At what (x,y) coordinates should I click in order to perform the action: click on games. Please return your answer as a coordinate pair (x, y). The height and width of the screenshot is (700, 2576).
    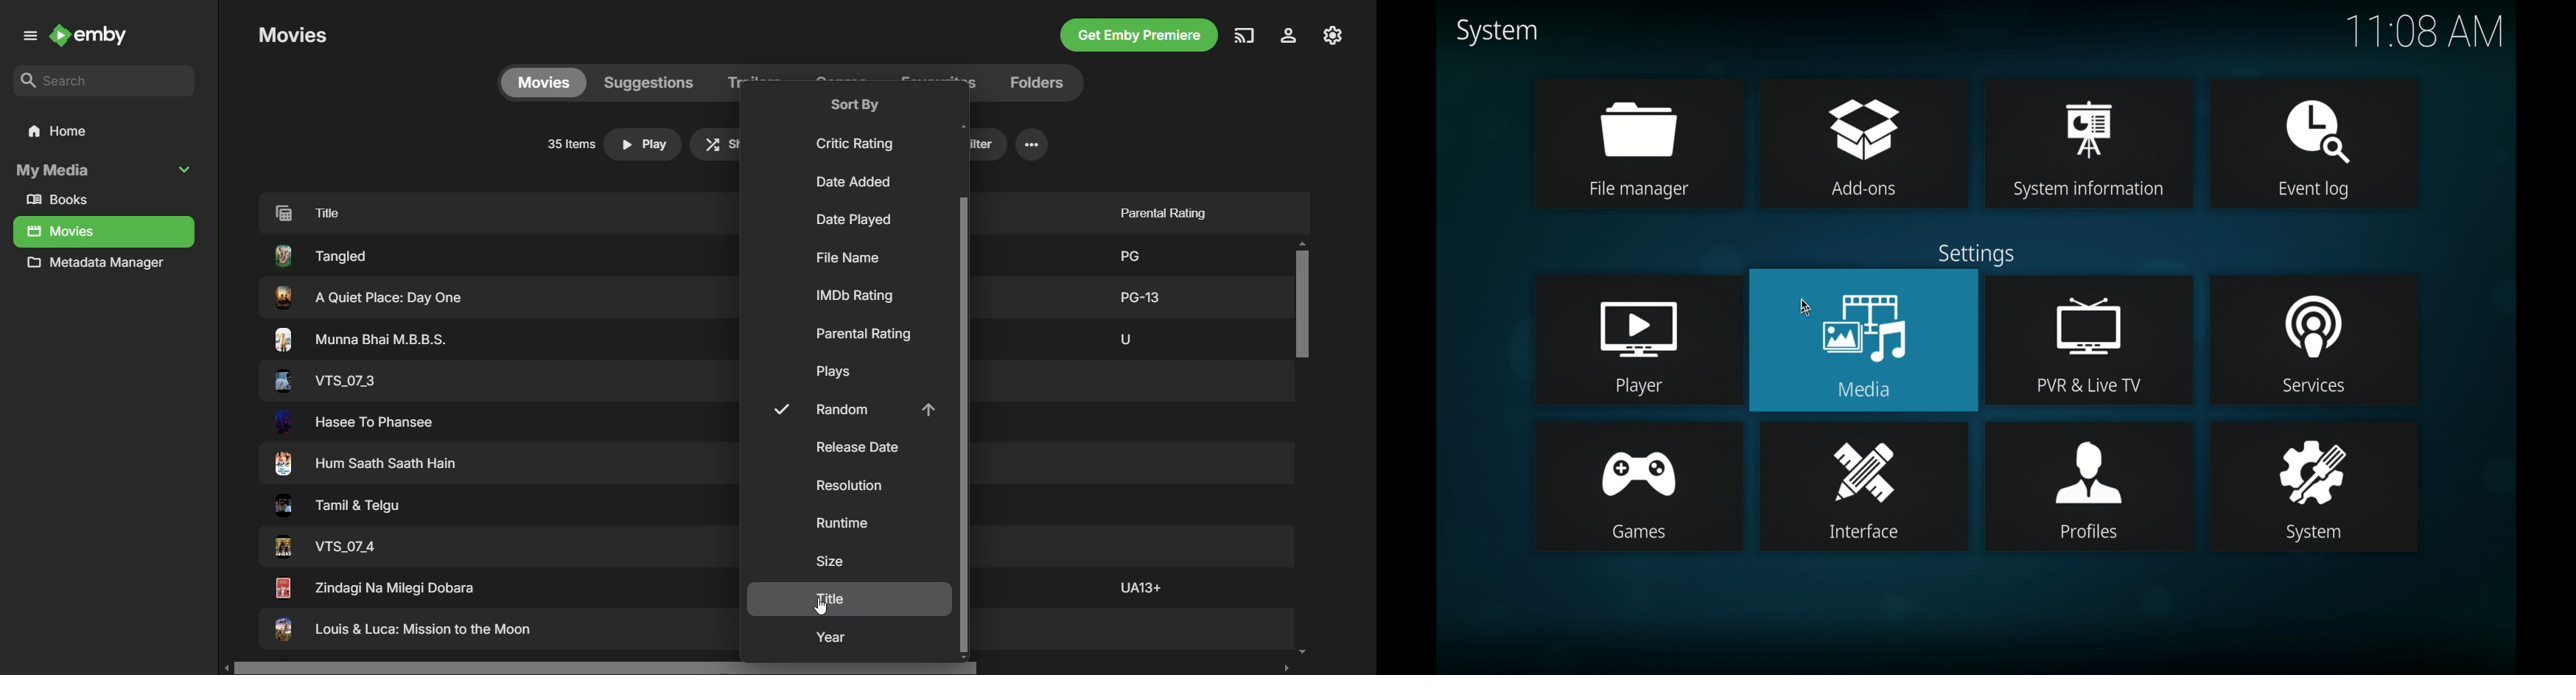
    Looking at the image, I should click on (1638, 486).